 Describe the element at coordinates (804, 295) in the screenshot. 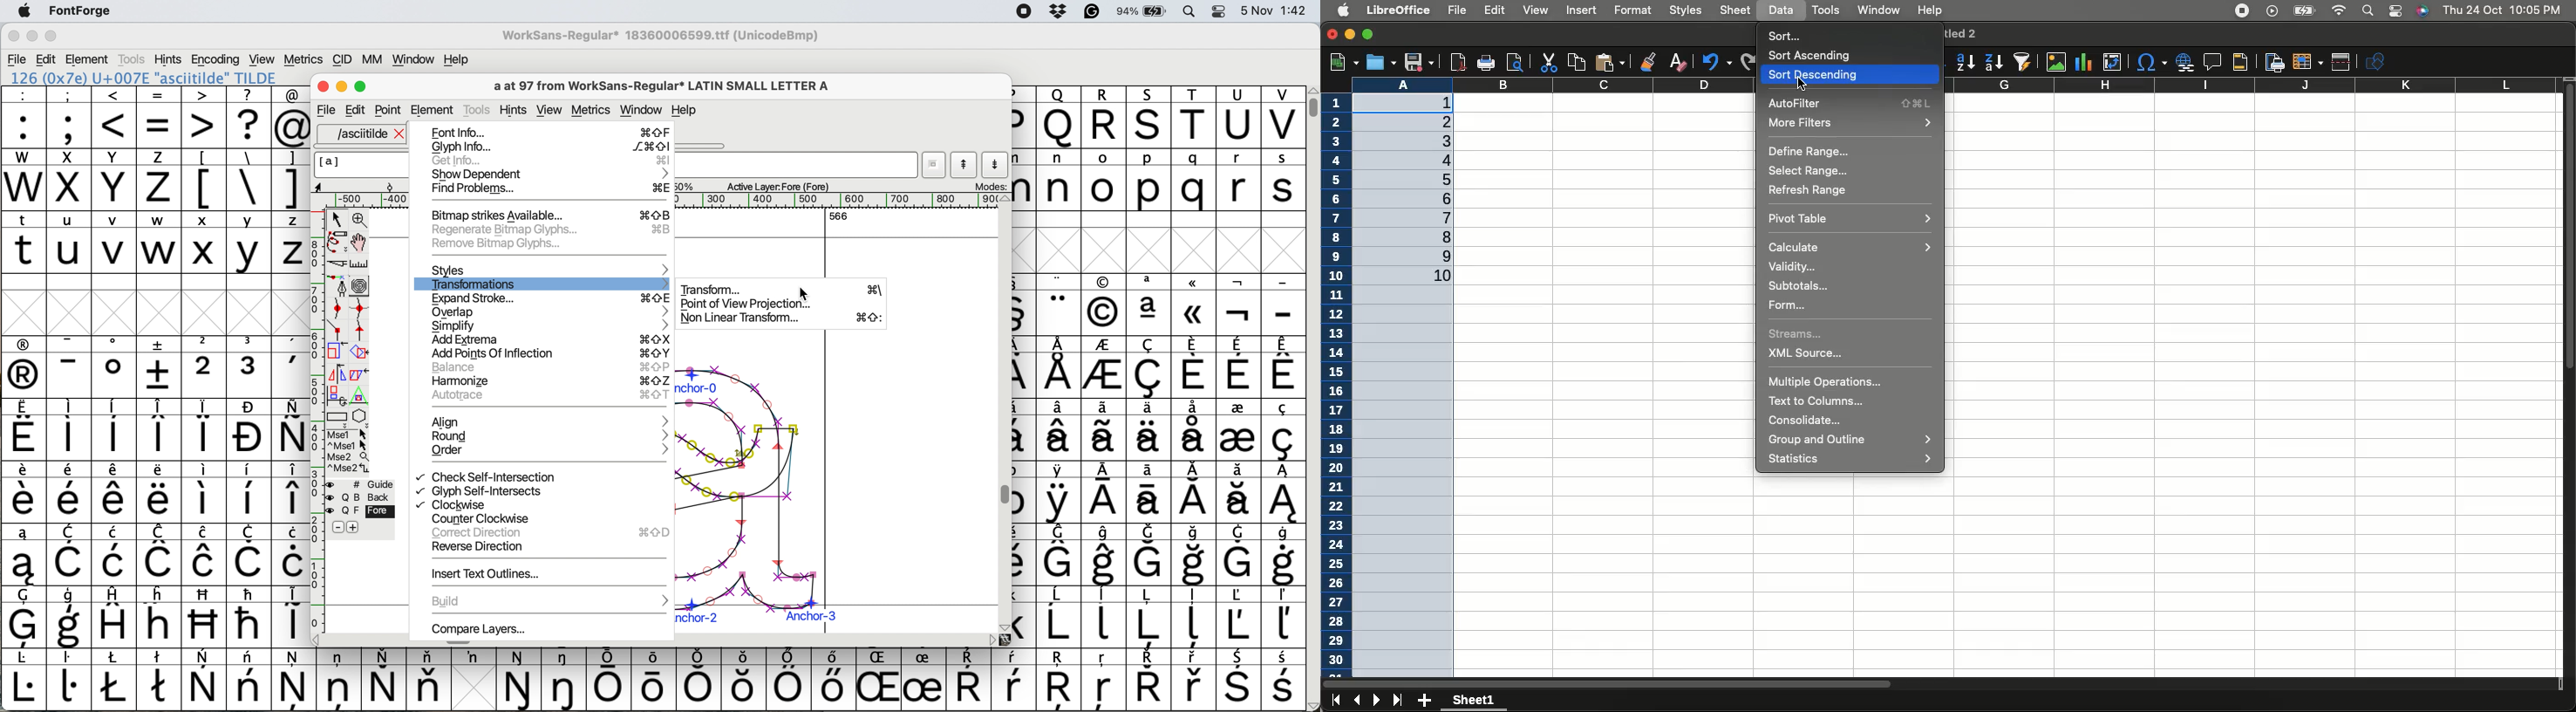

I see `cursor` at that location.